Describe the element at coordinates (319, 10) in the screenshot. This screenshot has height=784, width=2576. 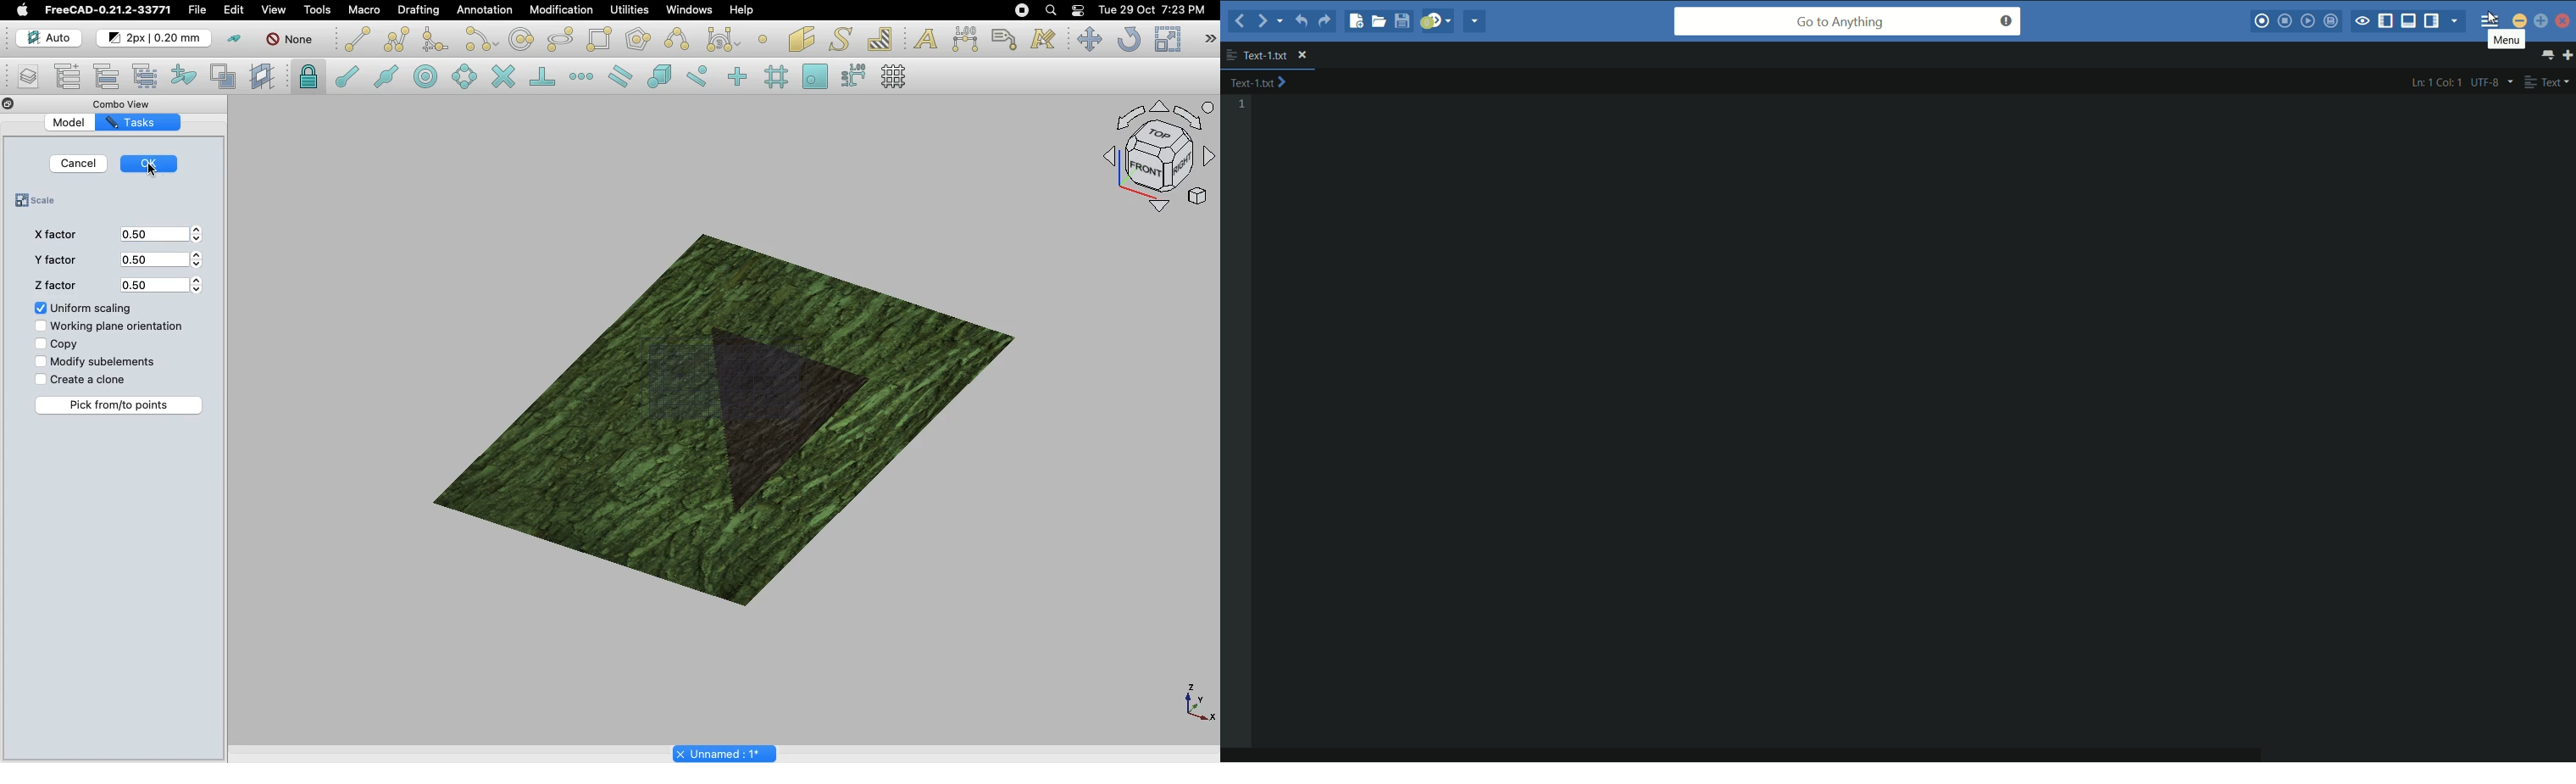
I see `Tools` at that location.